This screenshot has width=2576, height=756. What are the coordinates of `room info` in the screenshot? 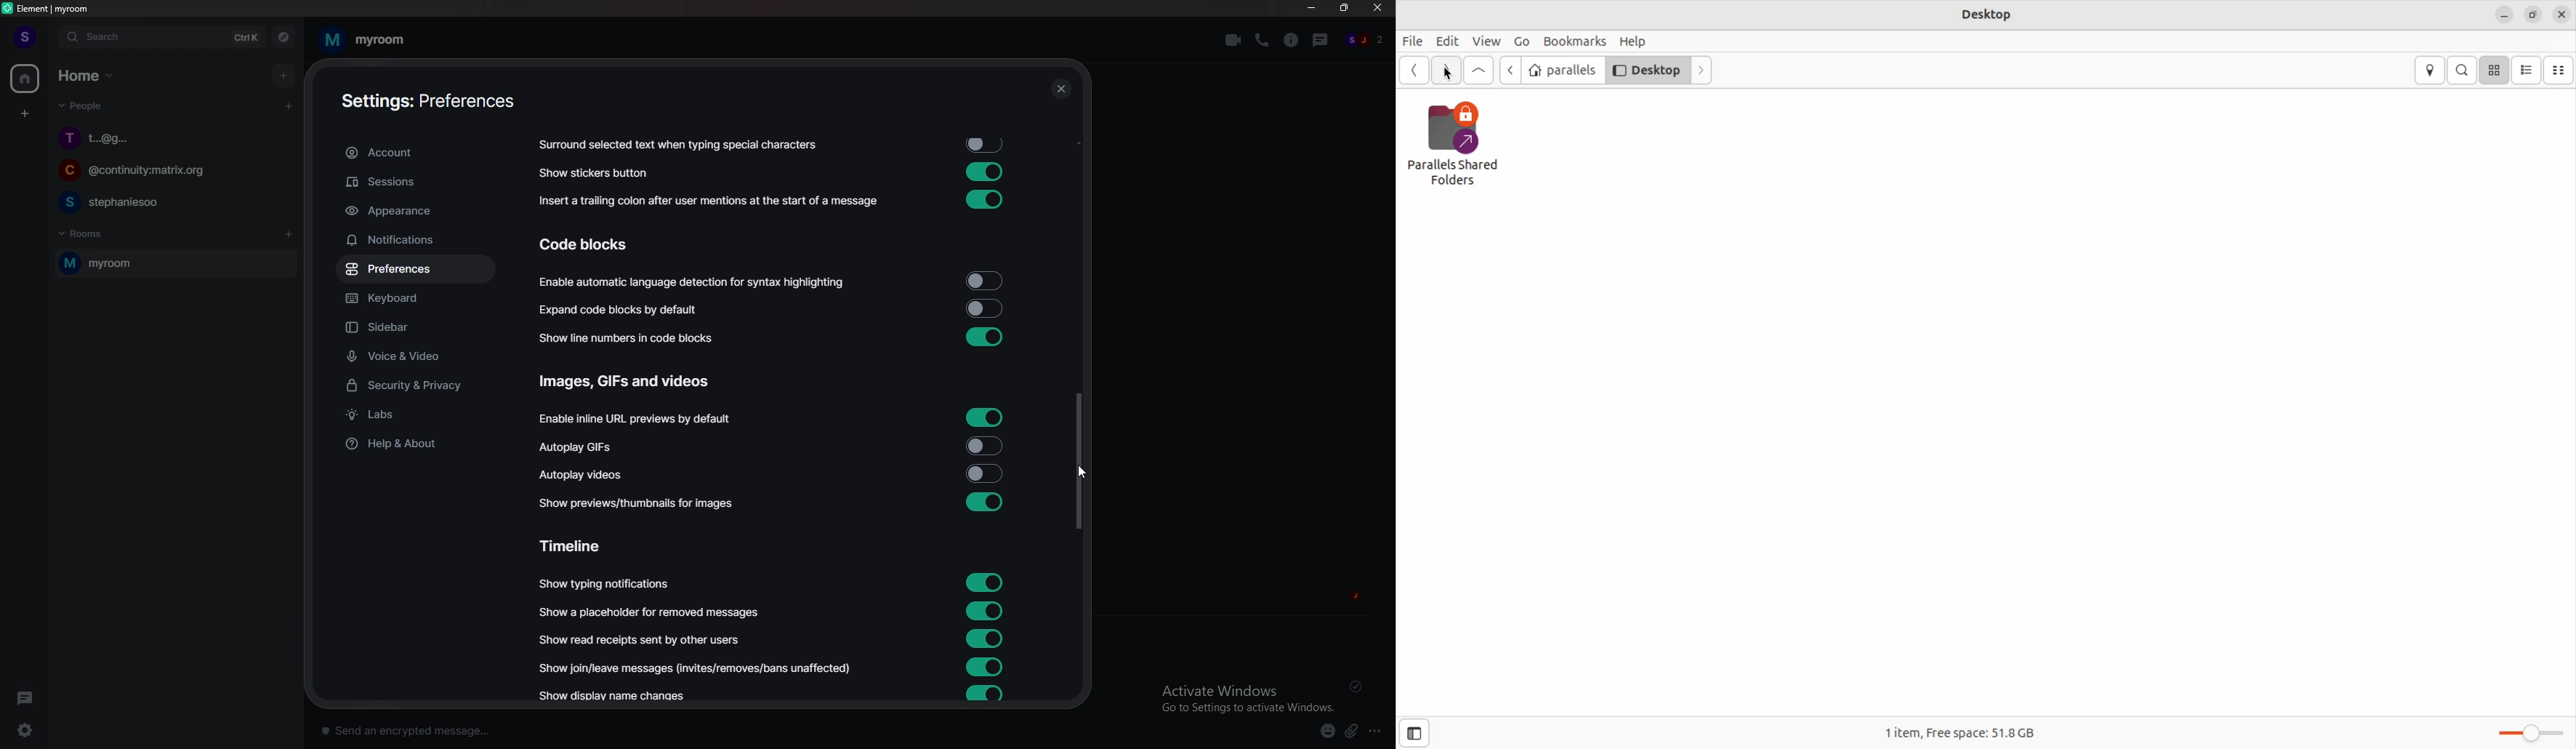 It's located at (1292, 40).